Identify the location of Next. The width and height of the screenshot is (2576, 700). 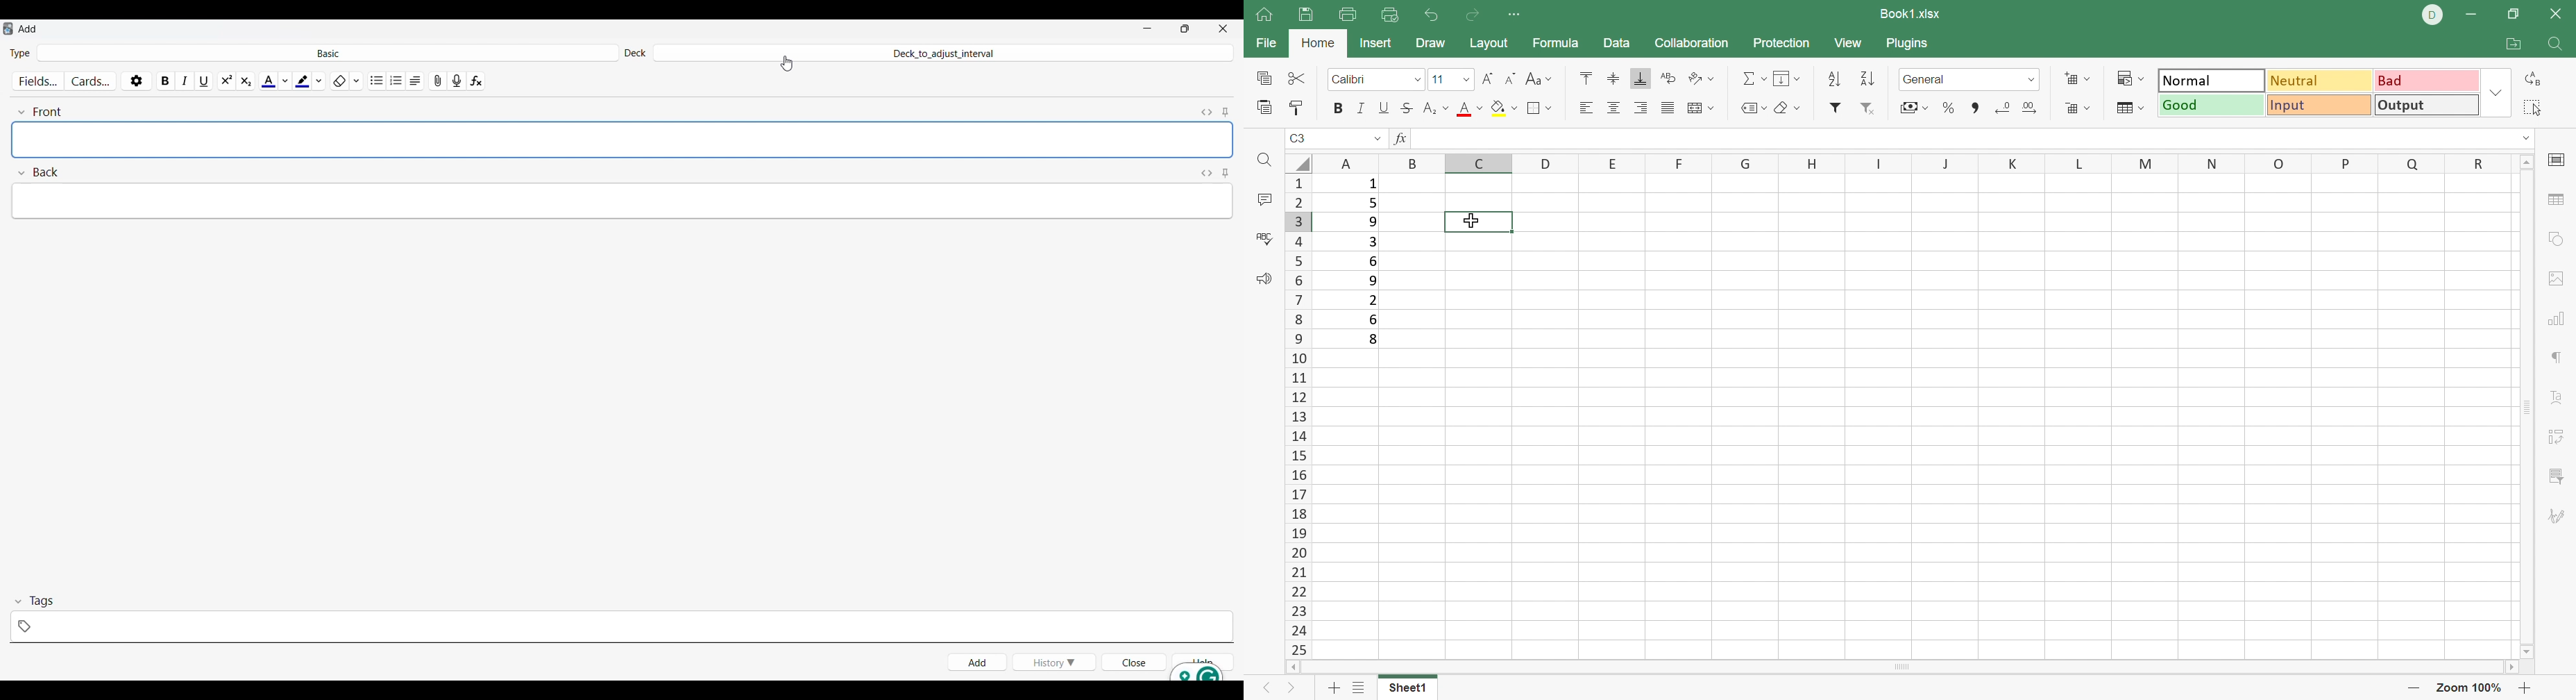
(1294, 688).